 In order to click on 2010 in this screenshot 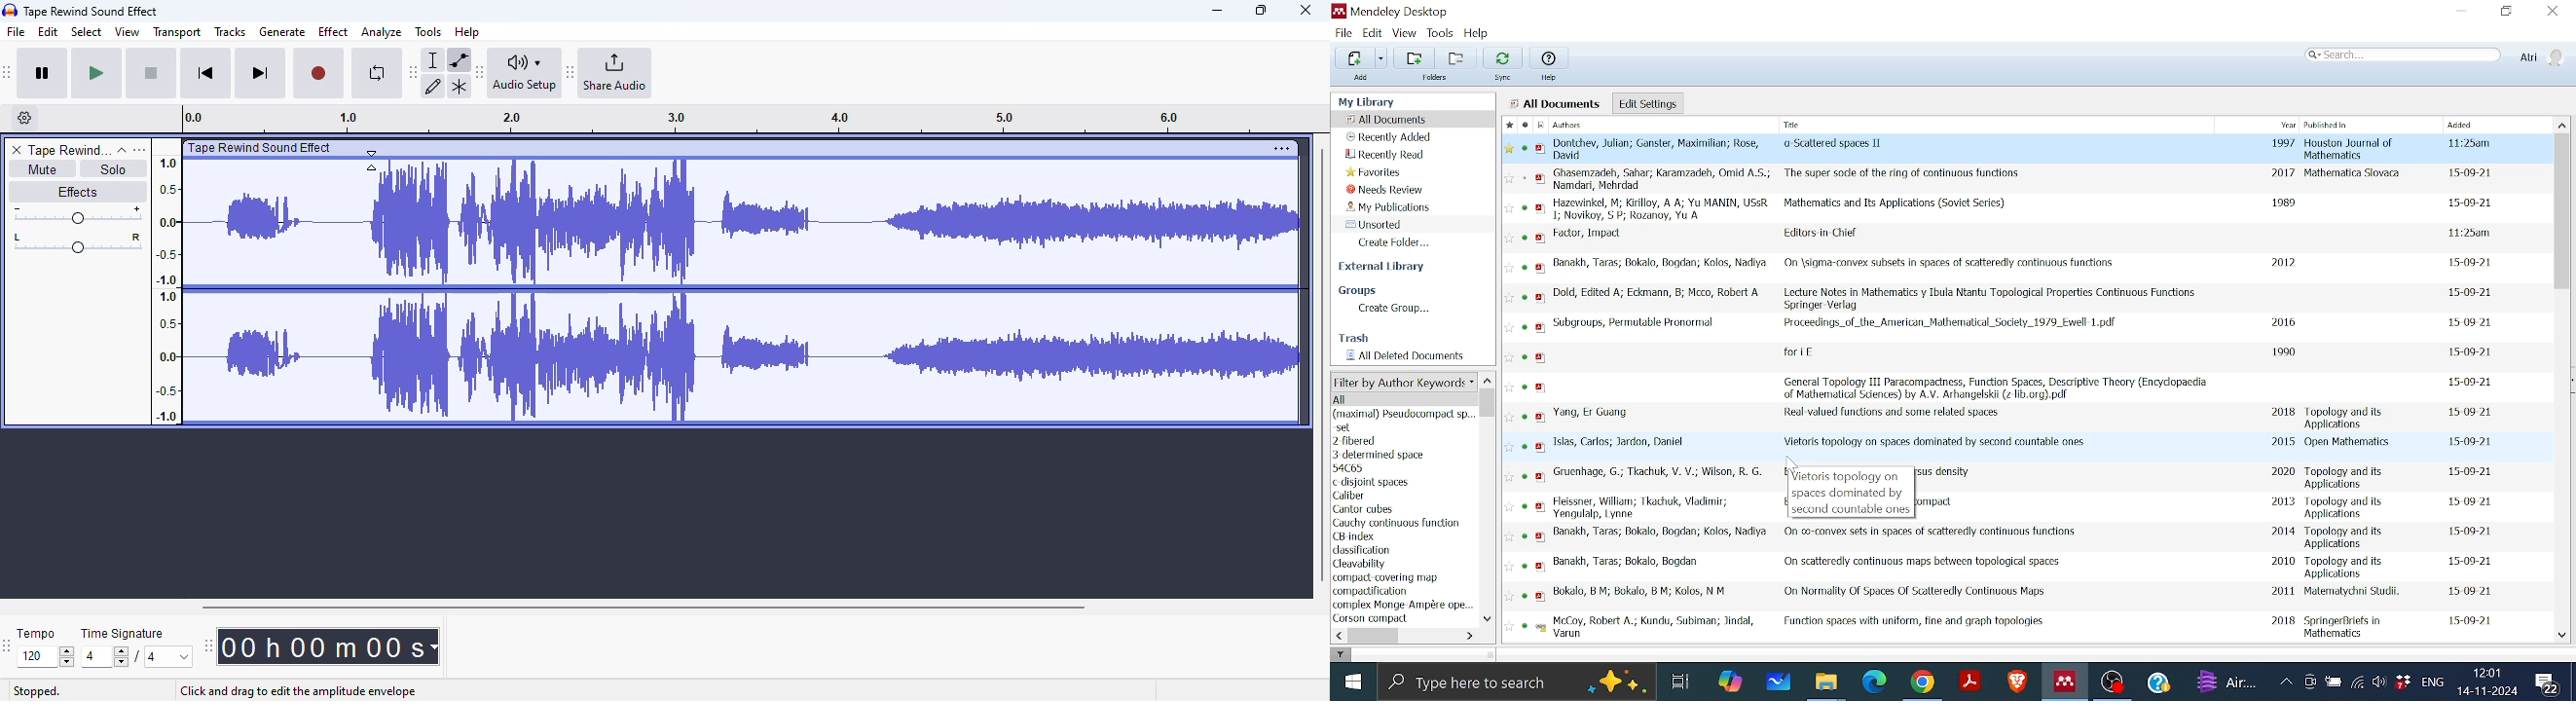, I will do `click(2284, 562)`.